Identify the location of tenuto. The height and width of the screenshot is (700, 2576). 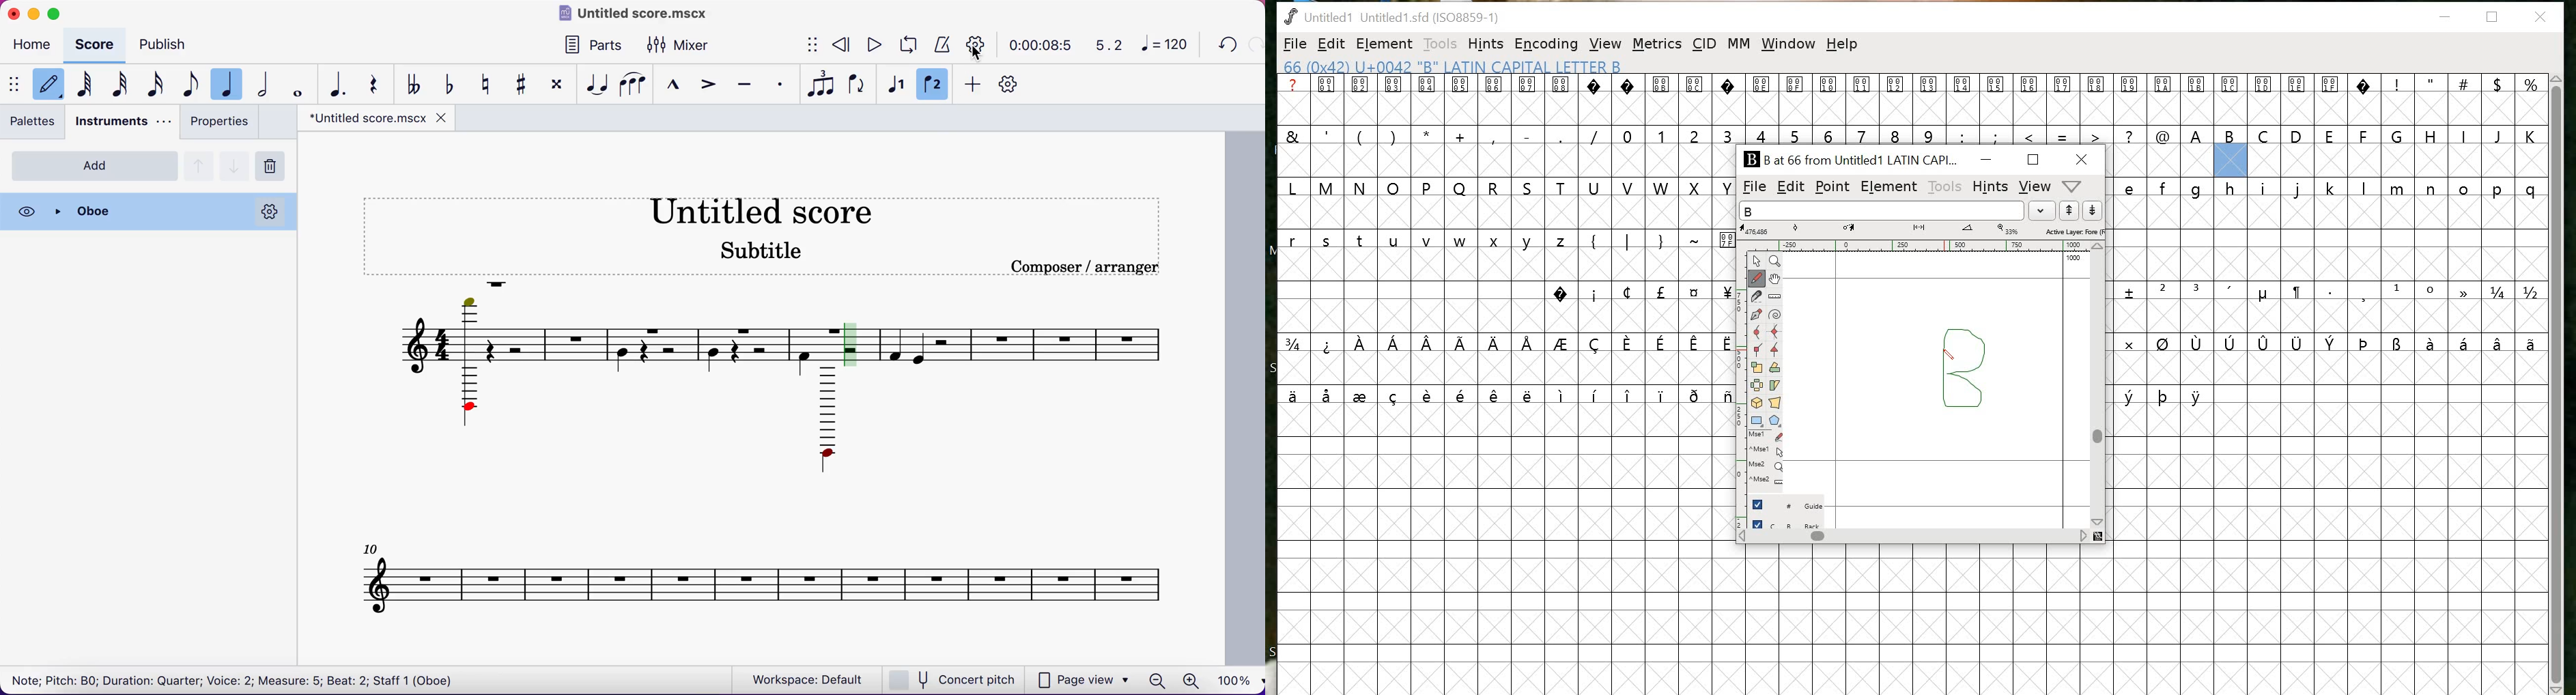
(748, 87).